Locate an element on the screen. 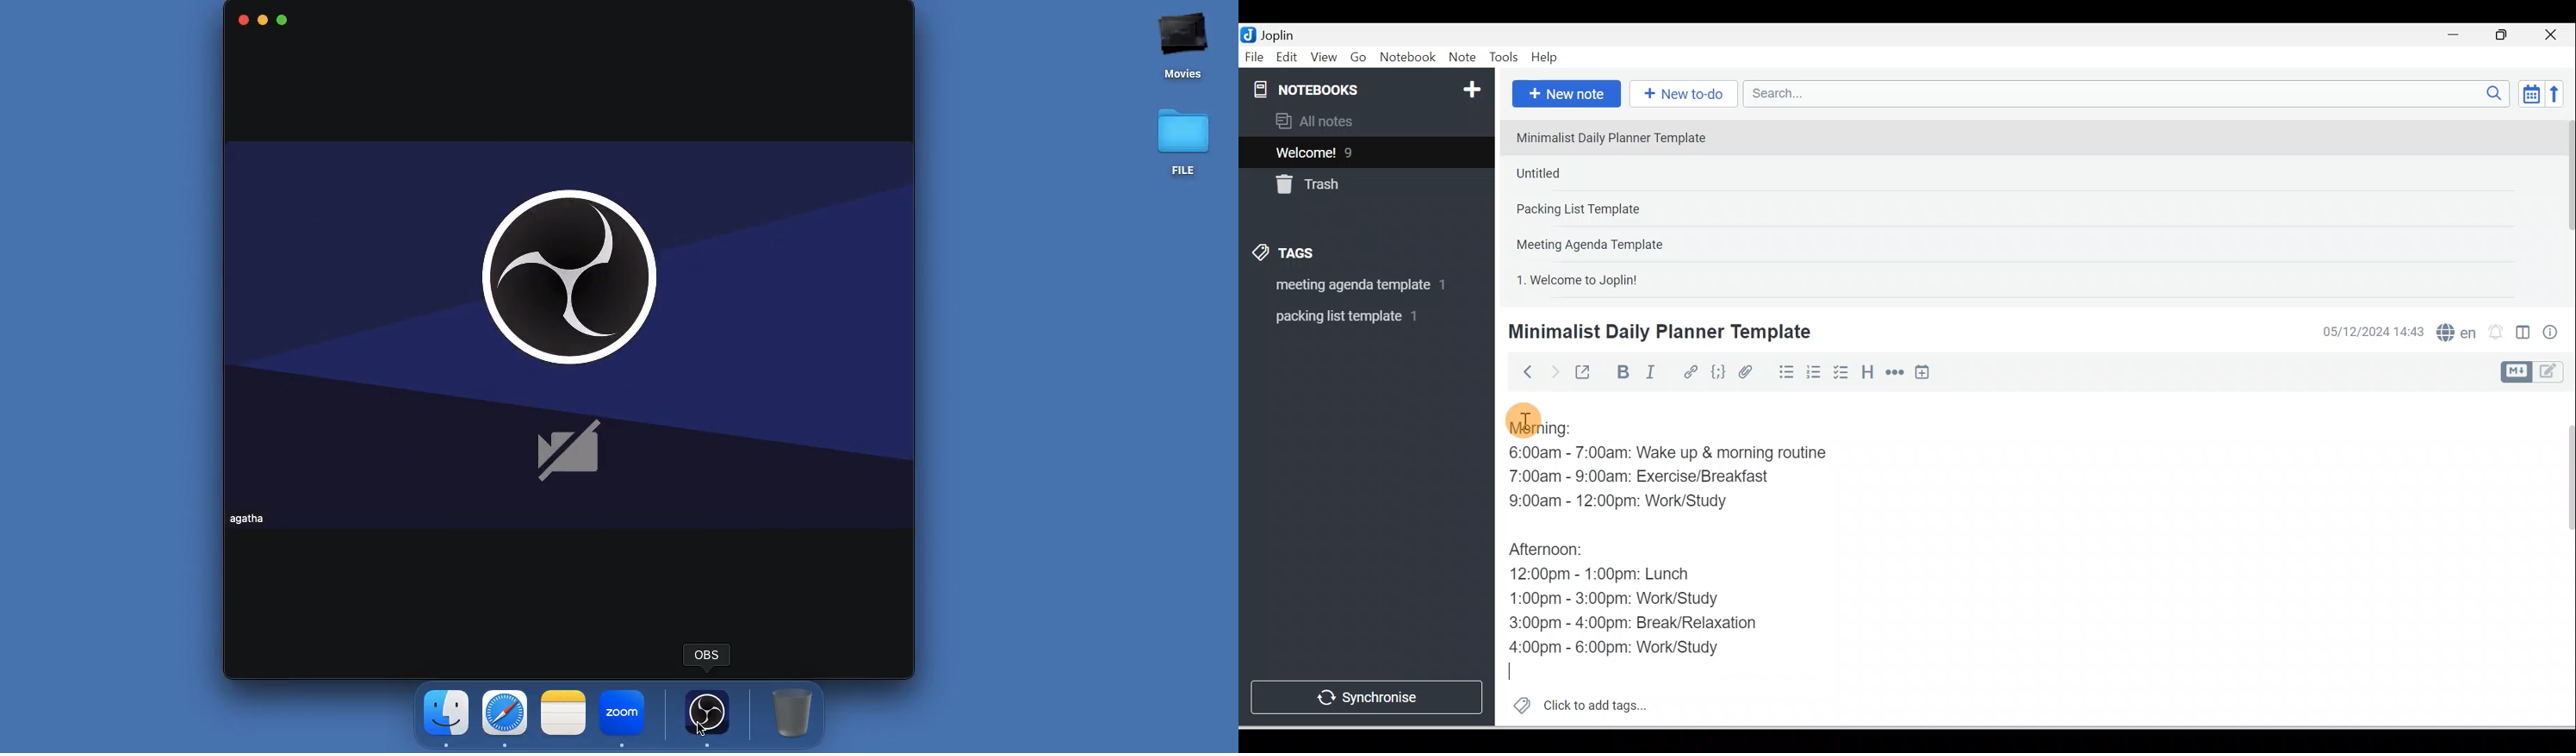 Image resolution: width=2576 pixels, height=756 pixels. Toggle editors is located at coordinates (2524, 335).